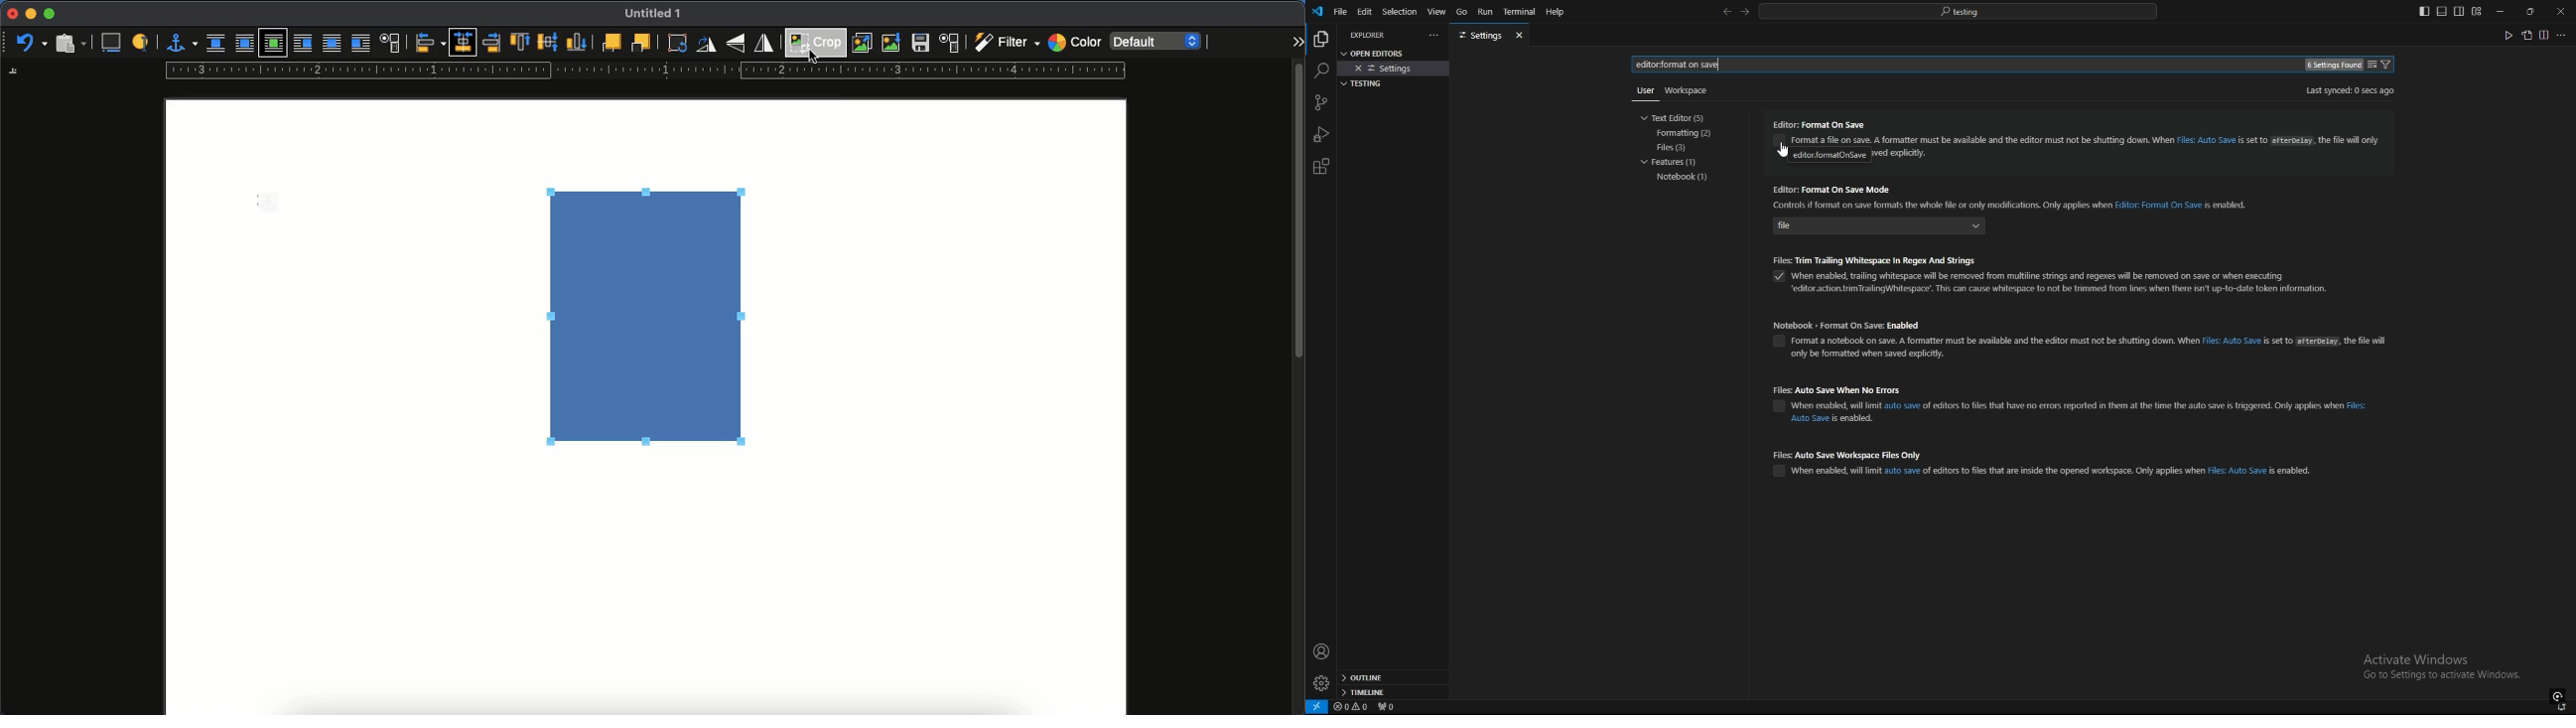 The width and height of the screenshot is (2576, 728). What do you see at coordinates (1320, 683) in the screenshot?
I see `settings` at bounding box center [1320, 683].